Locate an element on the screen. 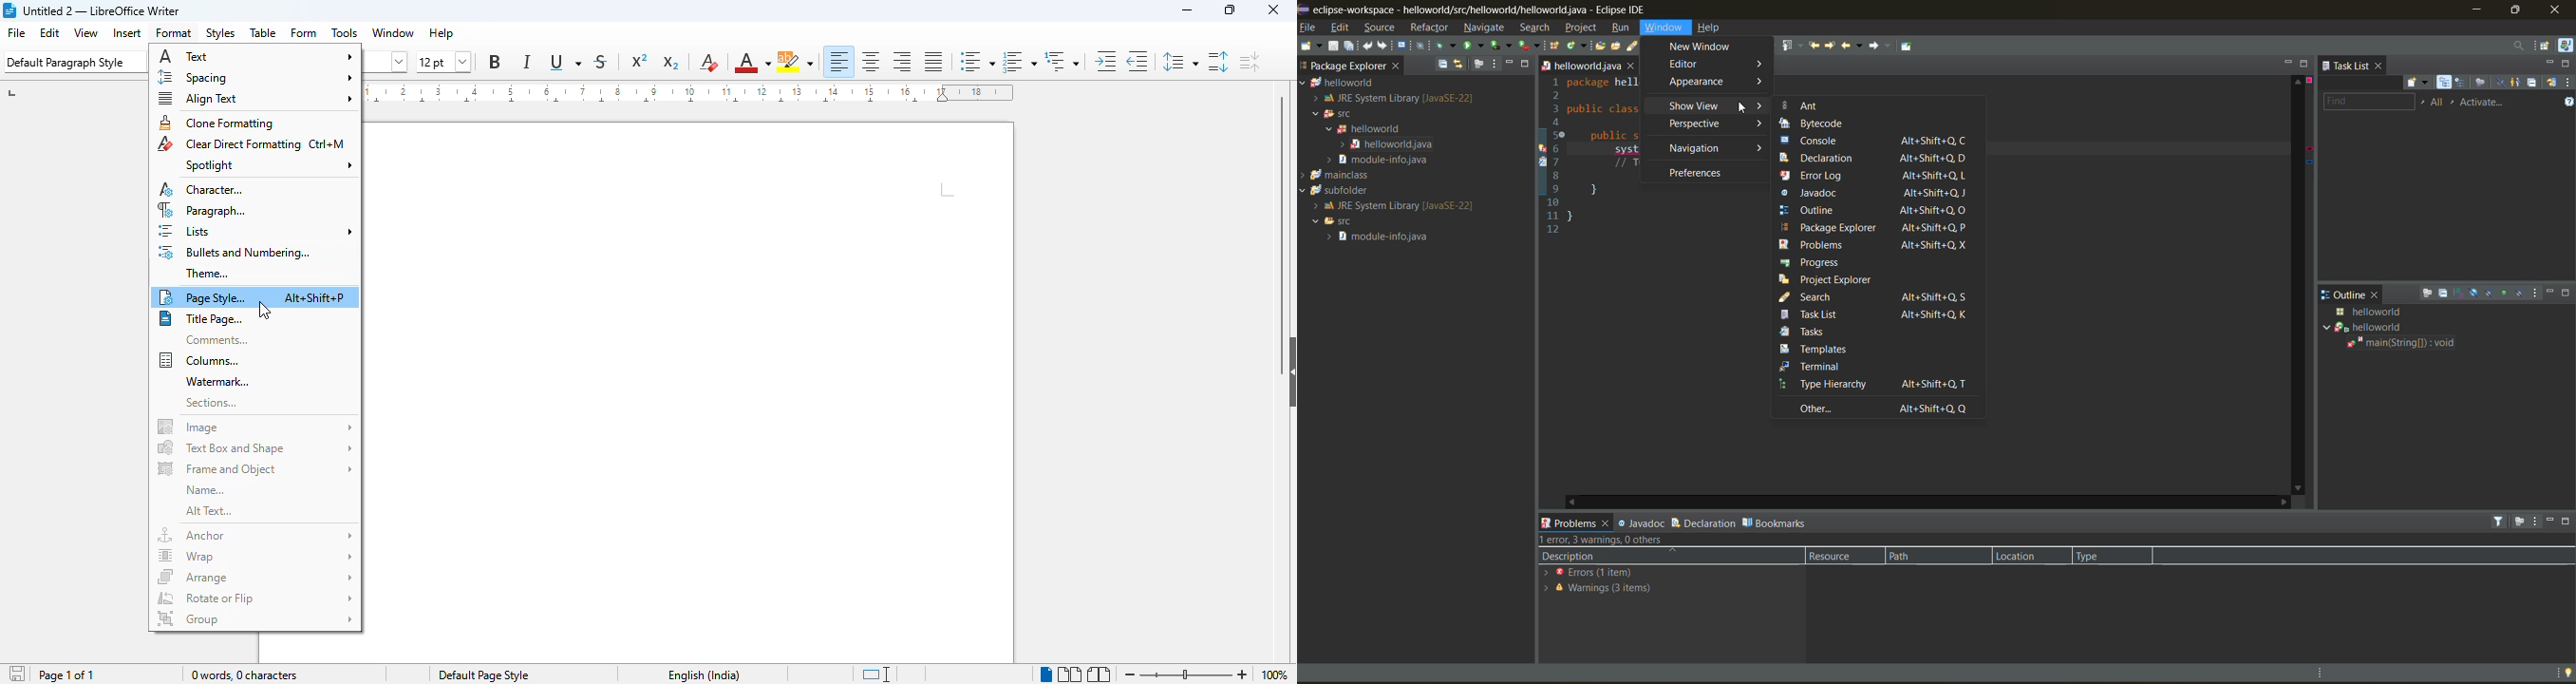  font size is located at coordinates (444, 63).